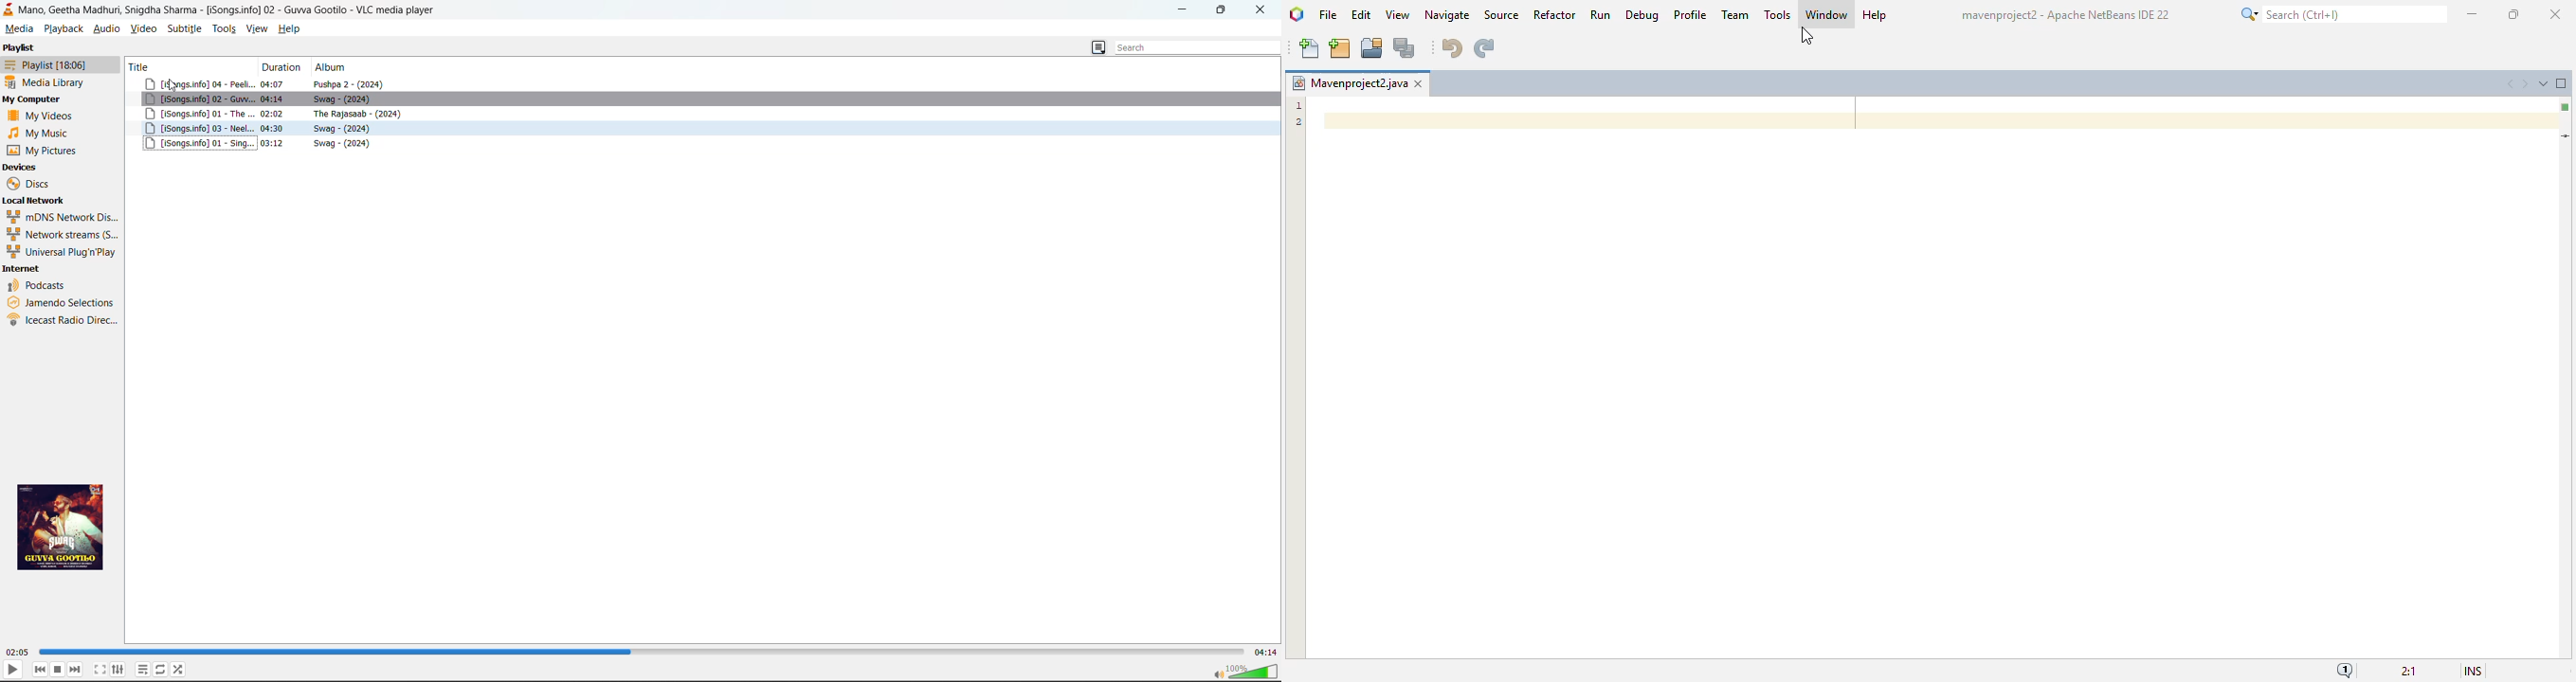  Describe the element at coordinates (183, 28) in the screenshot. I see `subtitle` at that location.